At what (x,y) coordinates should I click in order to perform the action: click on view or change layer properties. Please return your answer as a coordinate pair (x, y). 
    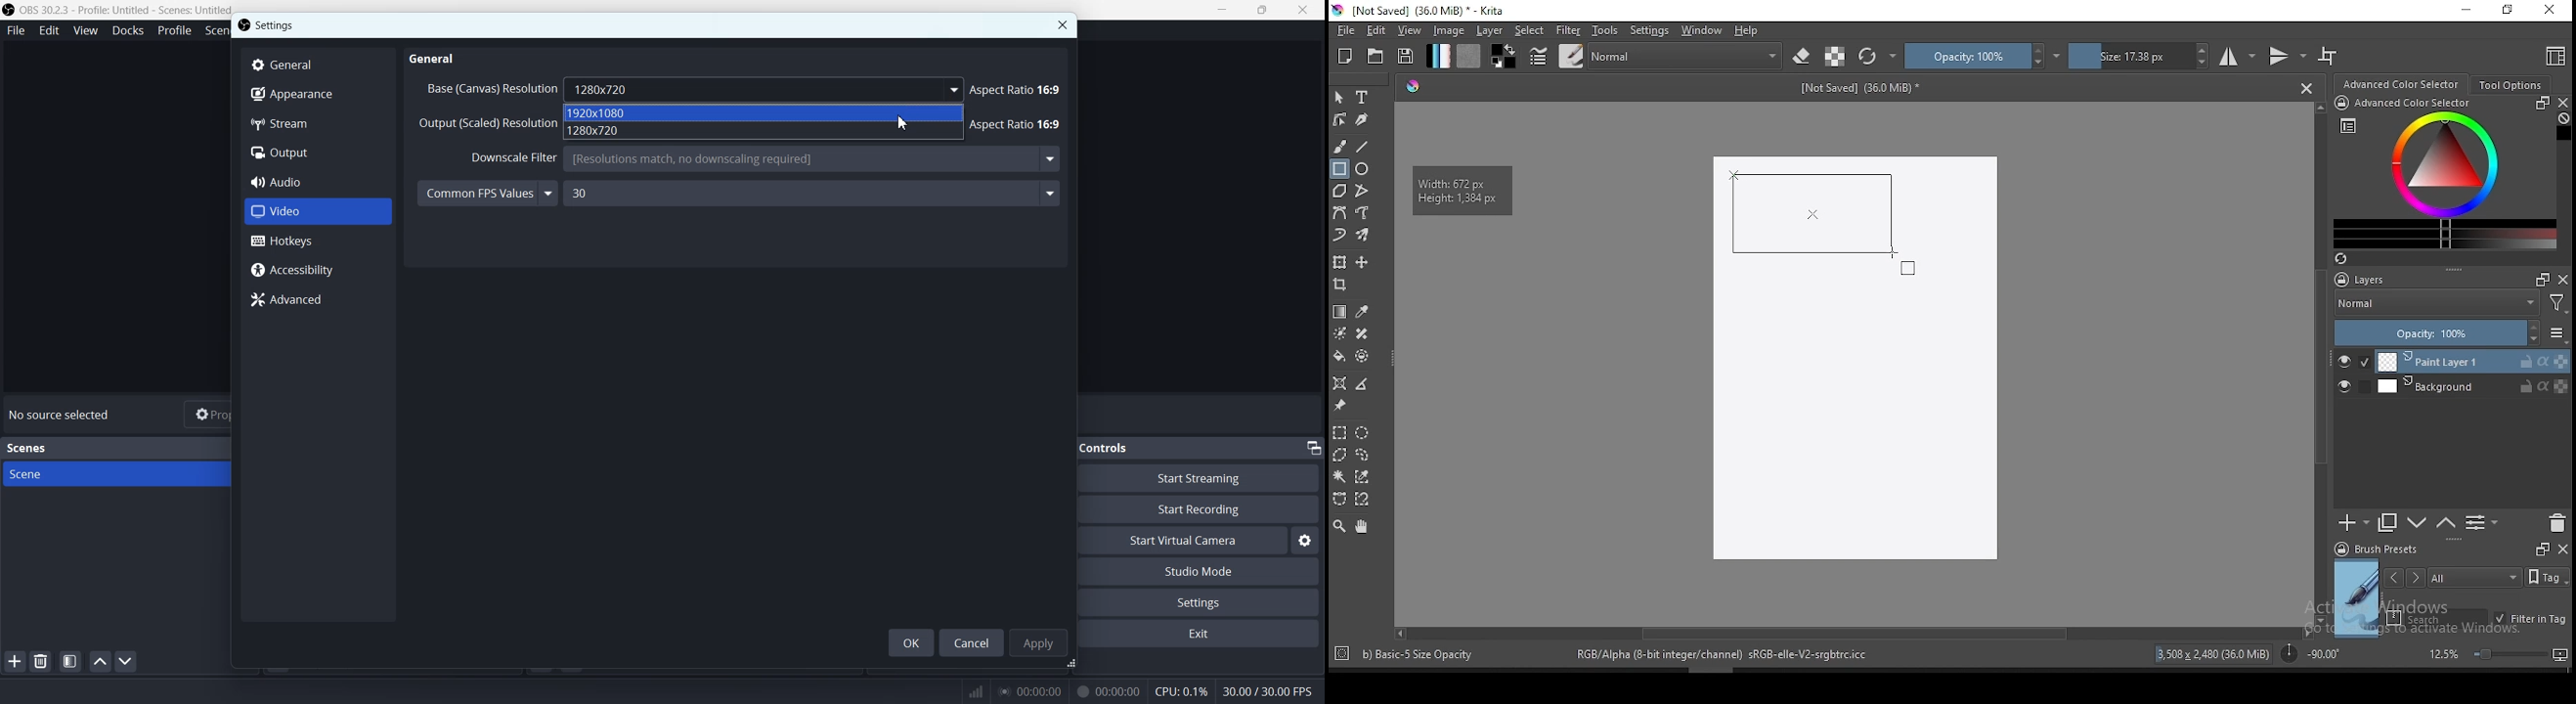
    Looking at the image, I should click on (2481, 522).